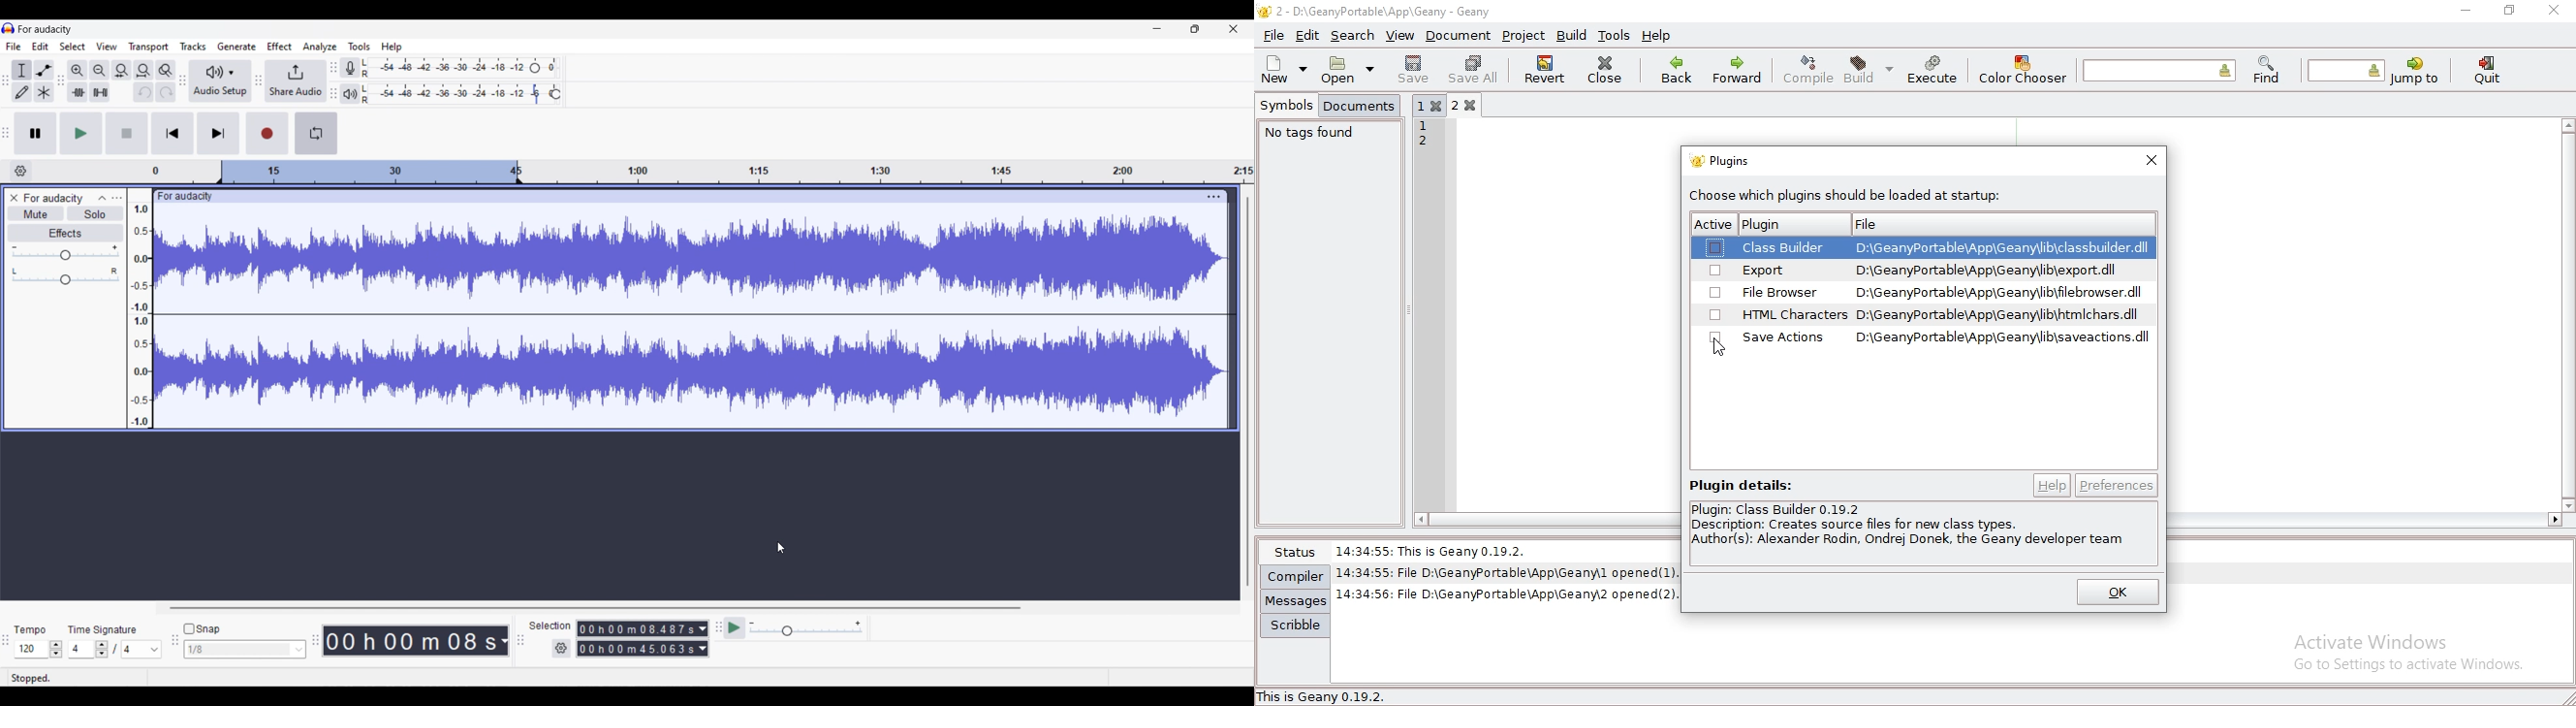 The image size is (2576, 728). I want to click on Track name - For audacity, so click(54, 198).